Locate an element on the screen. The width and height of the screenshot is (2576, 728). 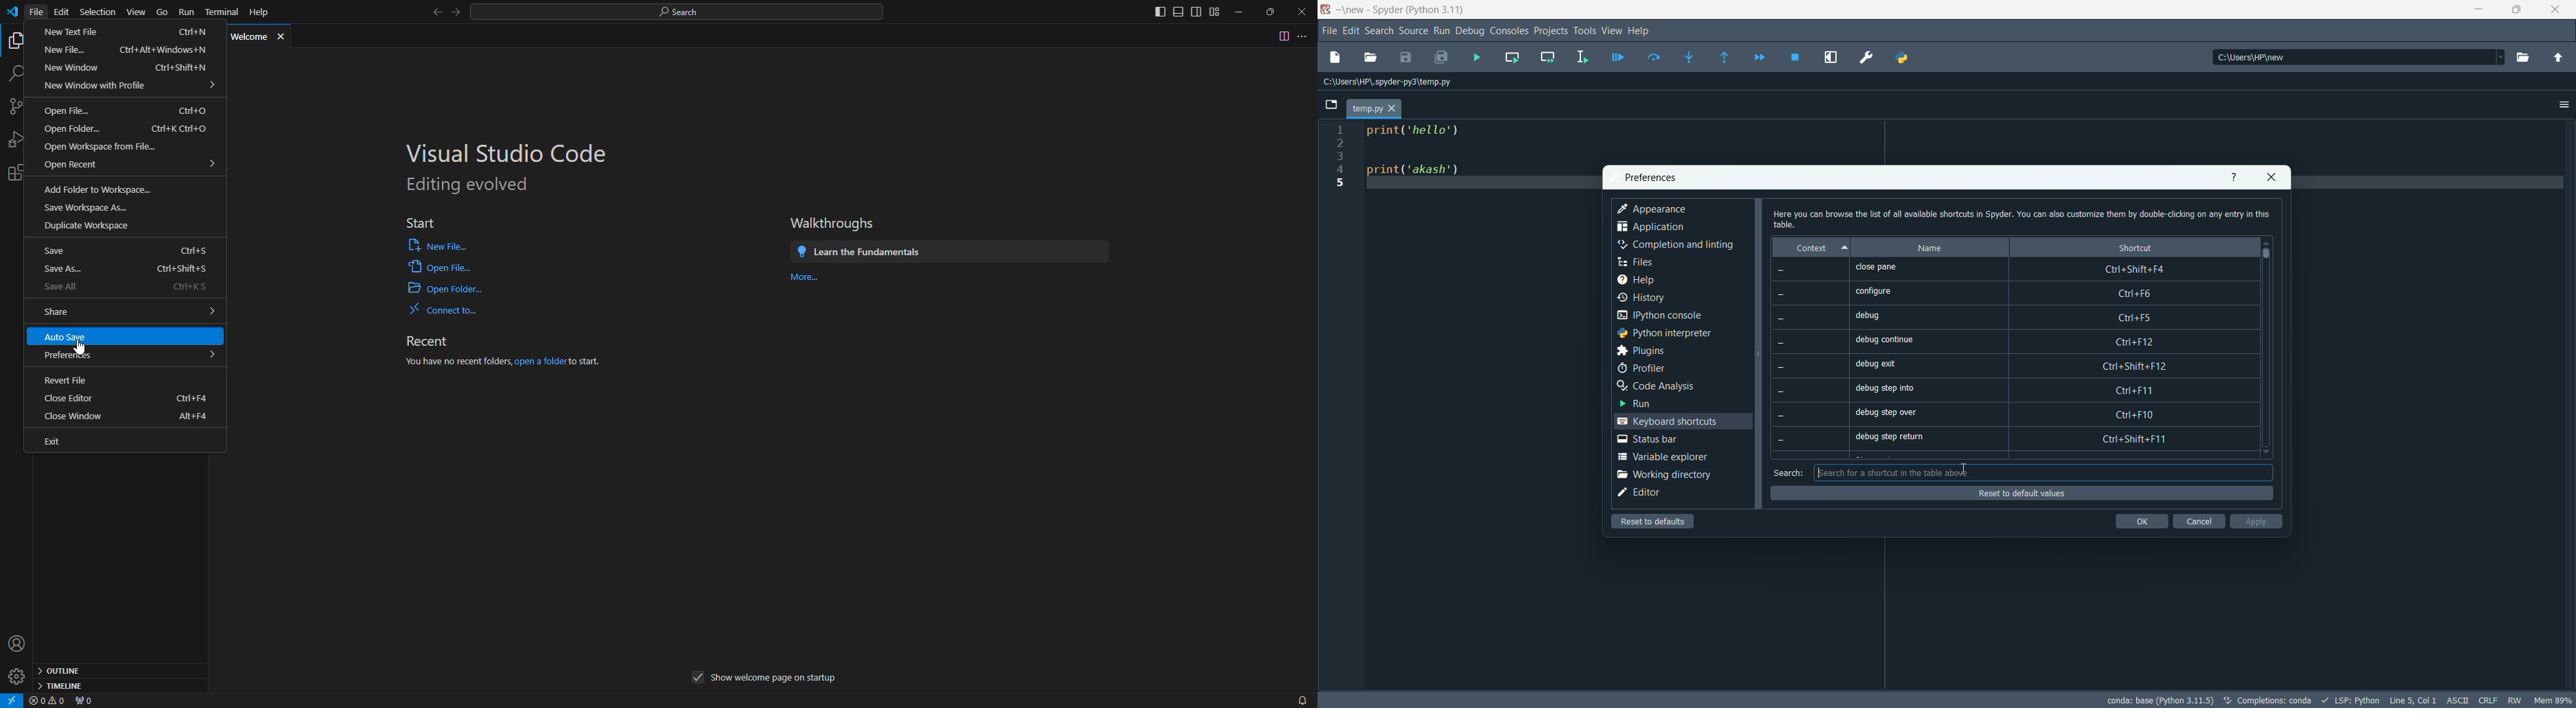
save as is located at coordinates (66, 268).